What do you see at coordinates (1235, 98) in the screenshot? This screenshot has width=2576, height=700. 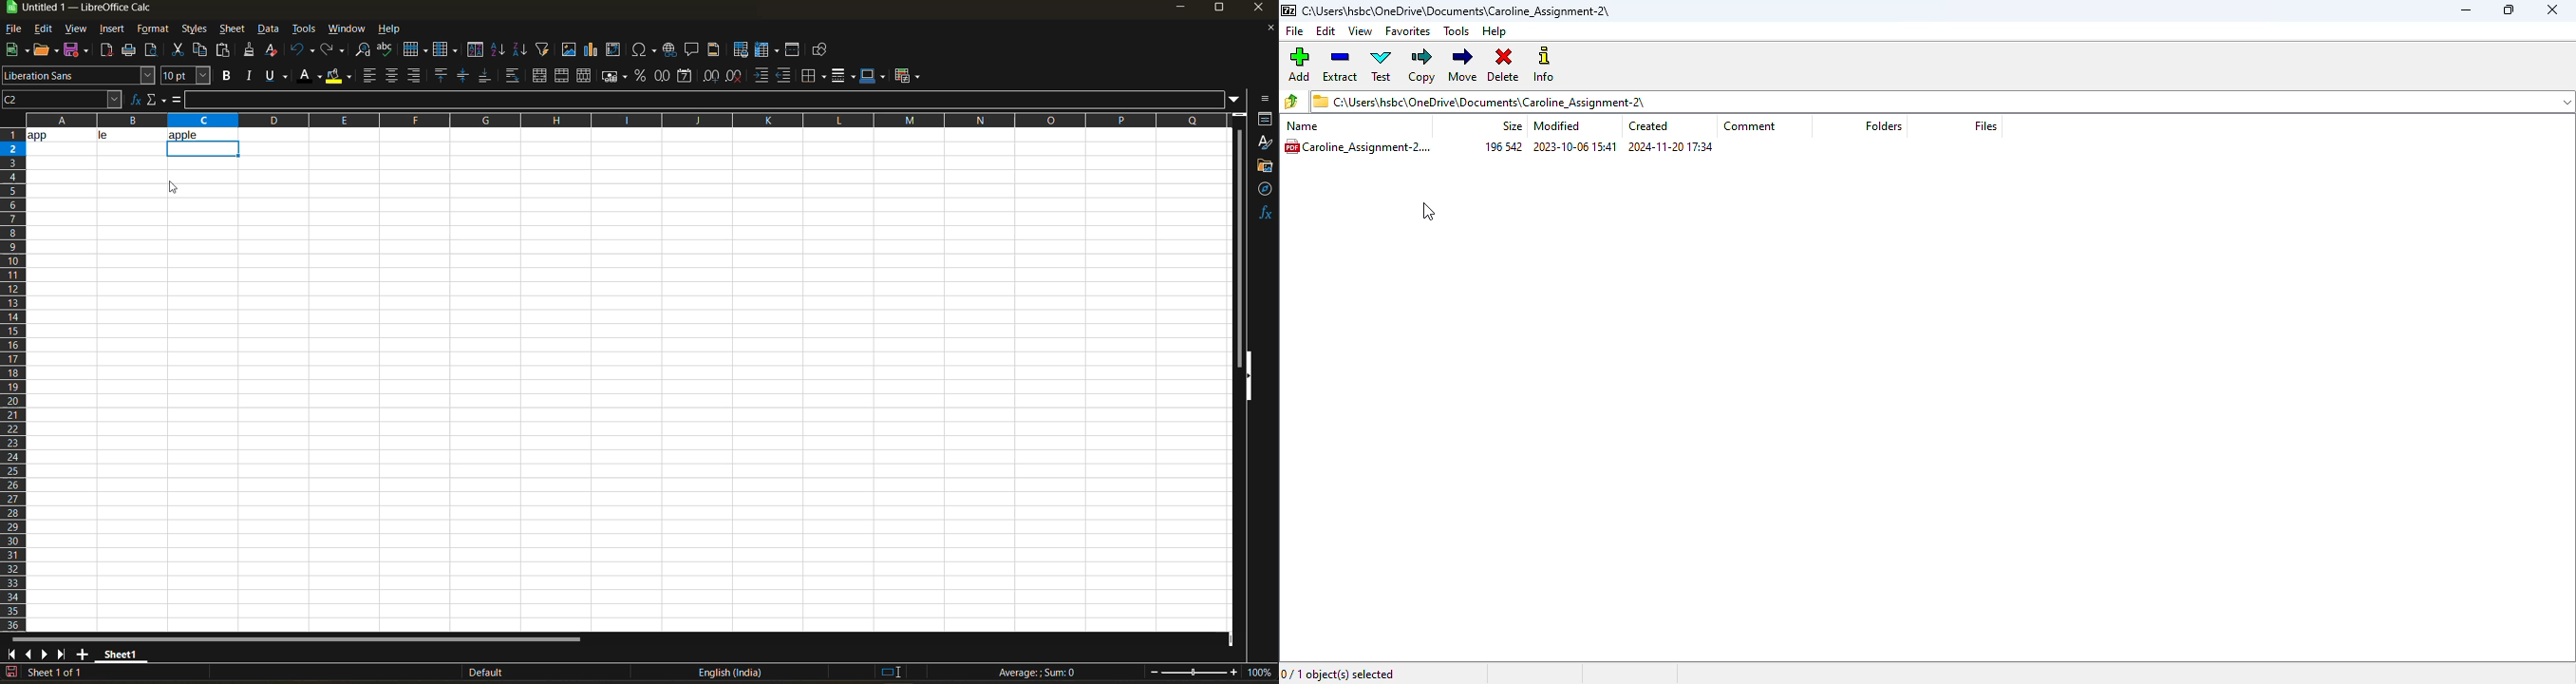 I see `expand formula bar` at bounding box center [1235, 98].